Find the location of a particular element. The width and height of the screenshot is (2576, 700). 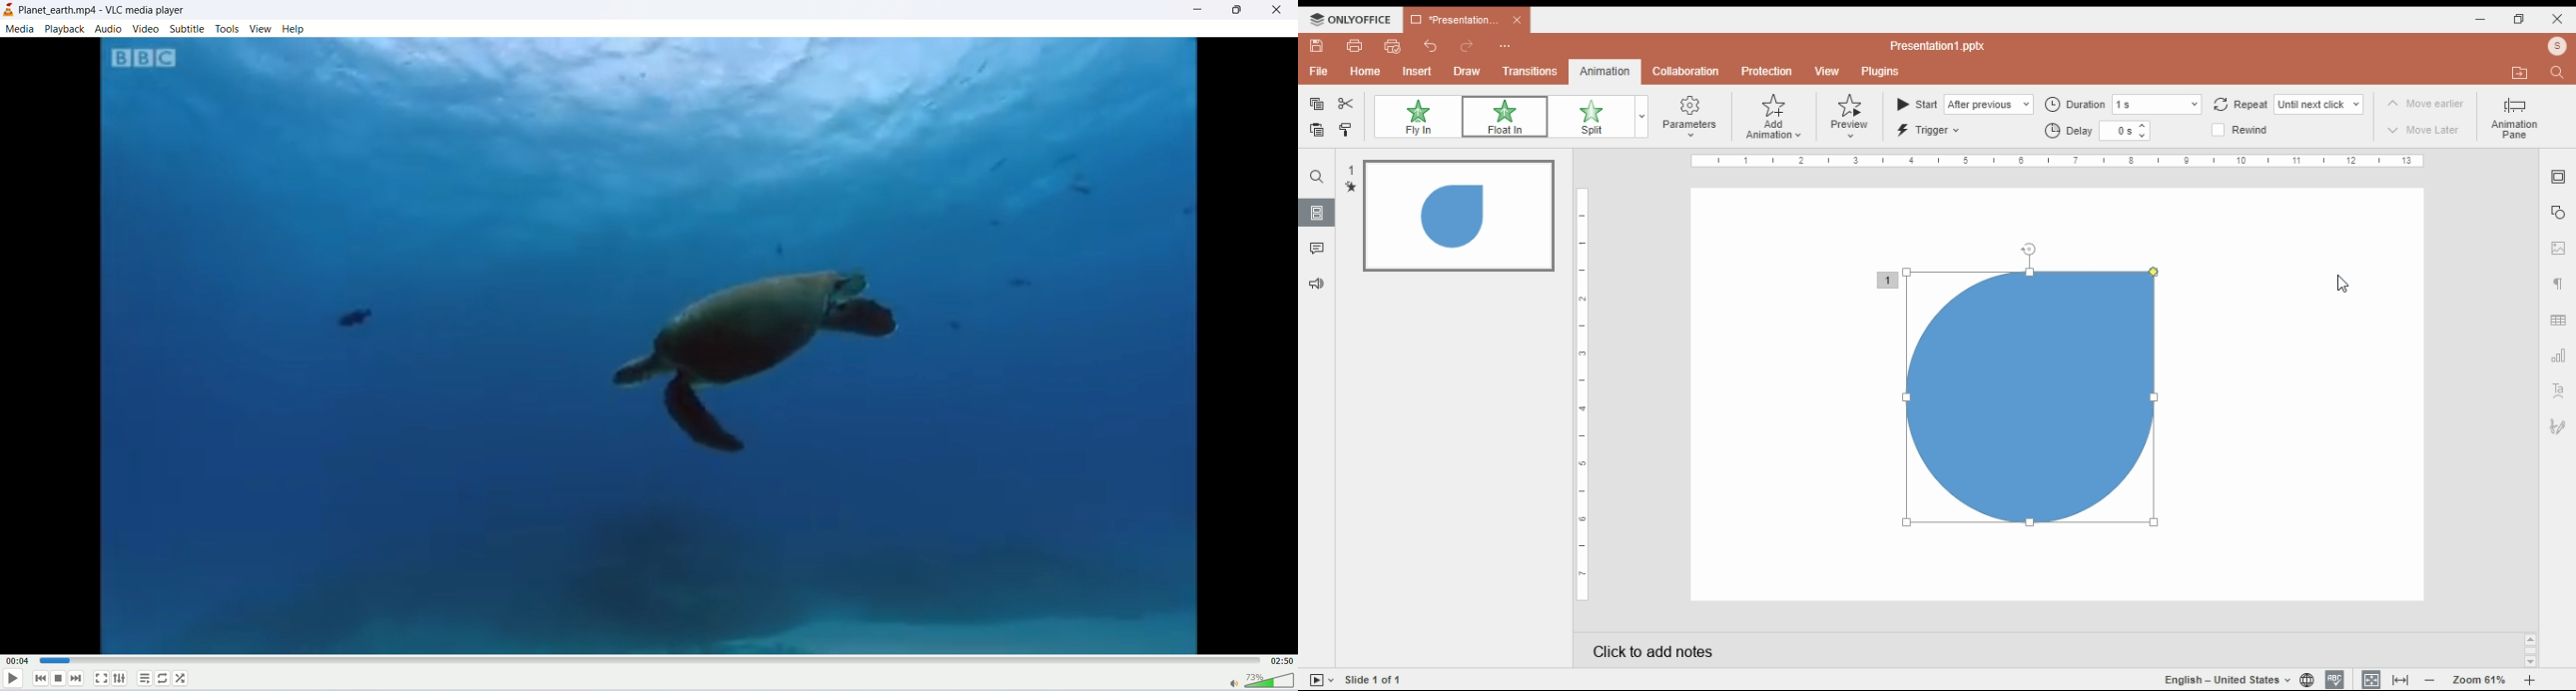

animation is located at coordinates (1603, 71).